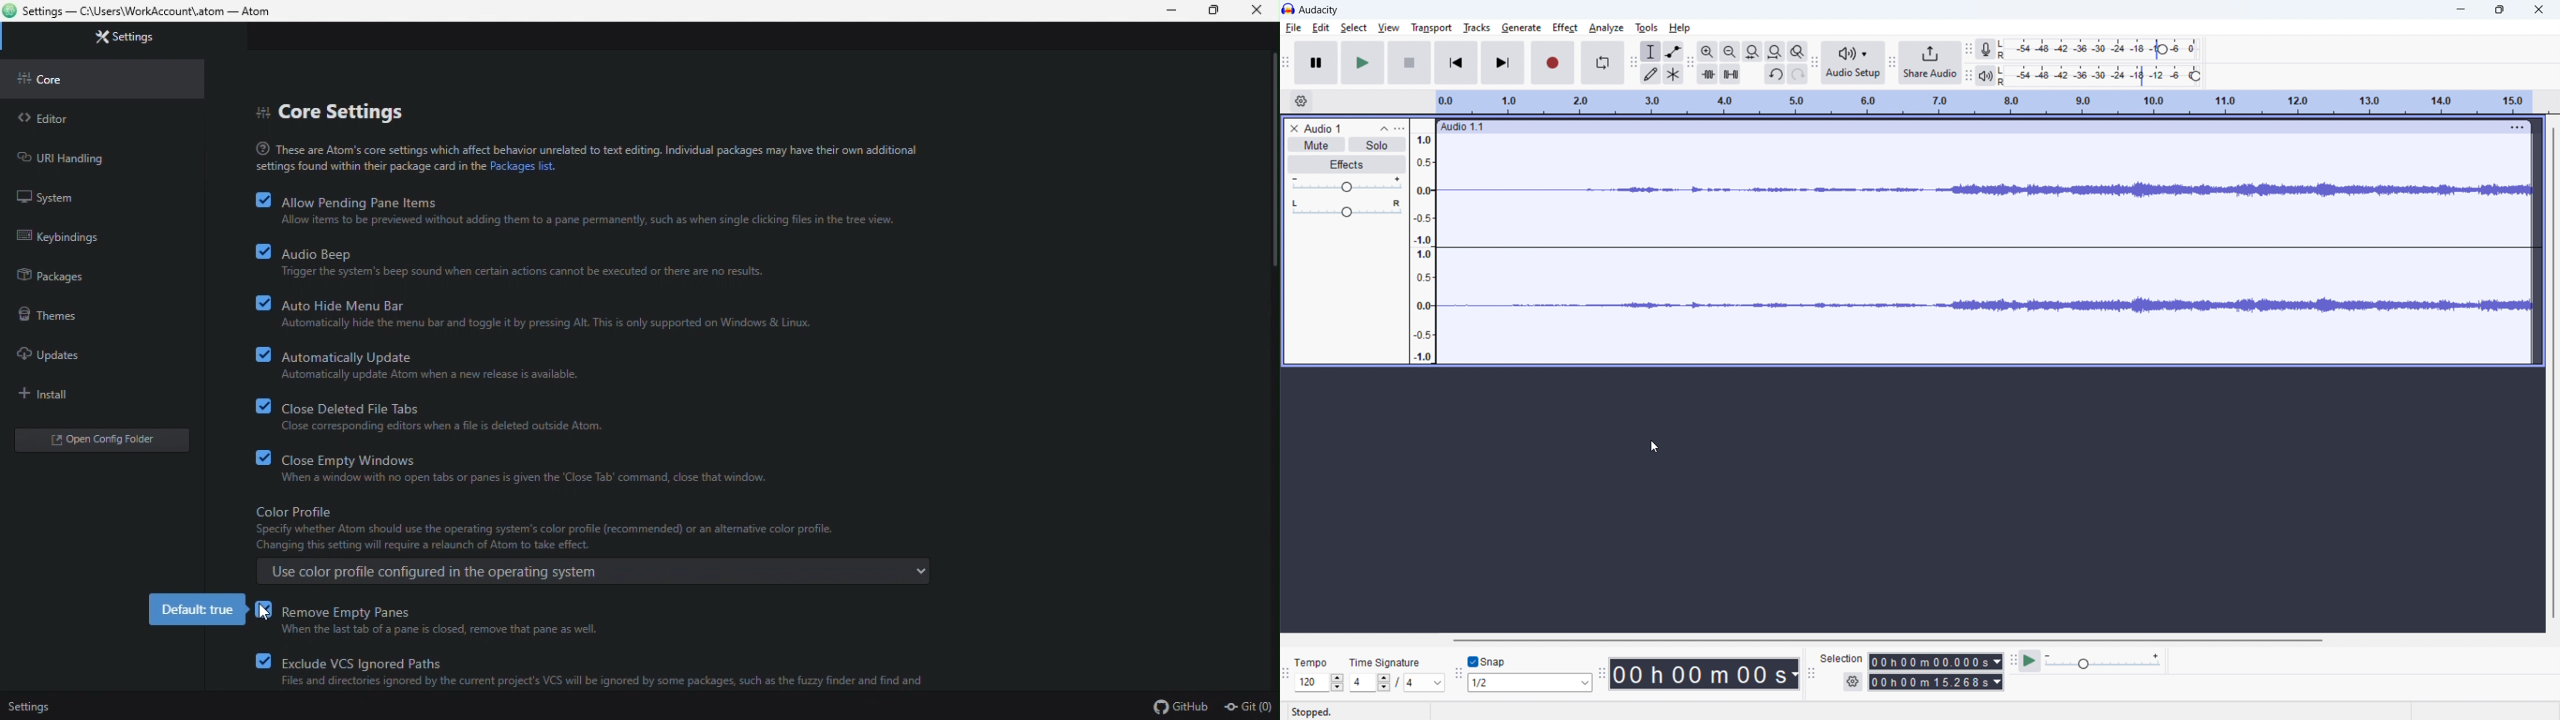 This screenshot has width=2576, height=728. I want to click on file, so click(1293, 28).